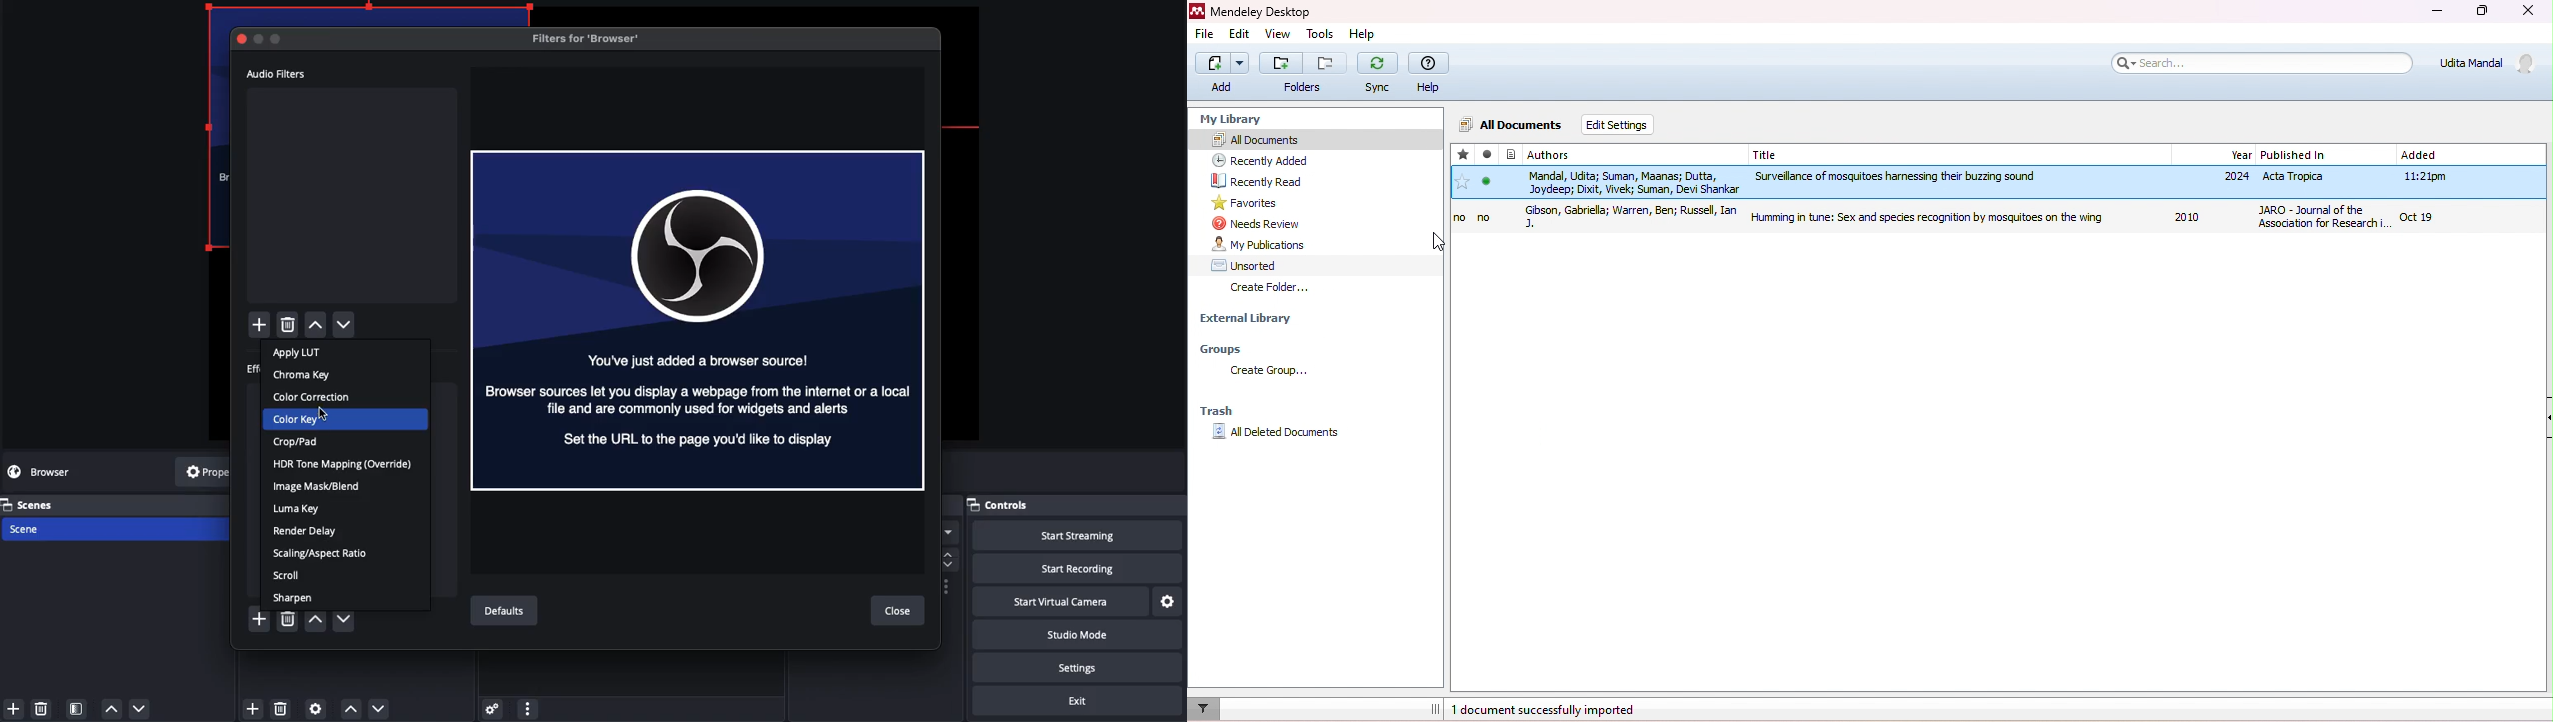 This screenshot has height=728, width=2576. What do you see at coordinates (529, 710) in the screenshot?
I see `more` at bounding box center [529, 710].